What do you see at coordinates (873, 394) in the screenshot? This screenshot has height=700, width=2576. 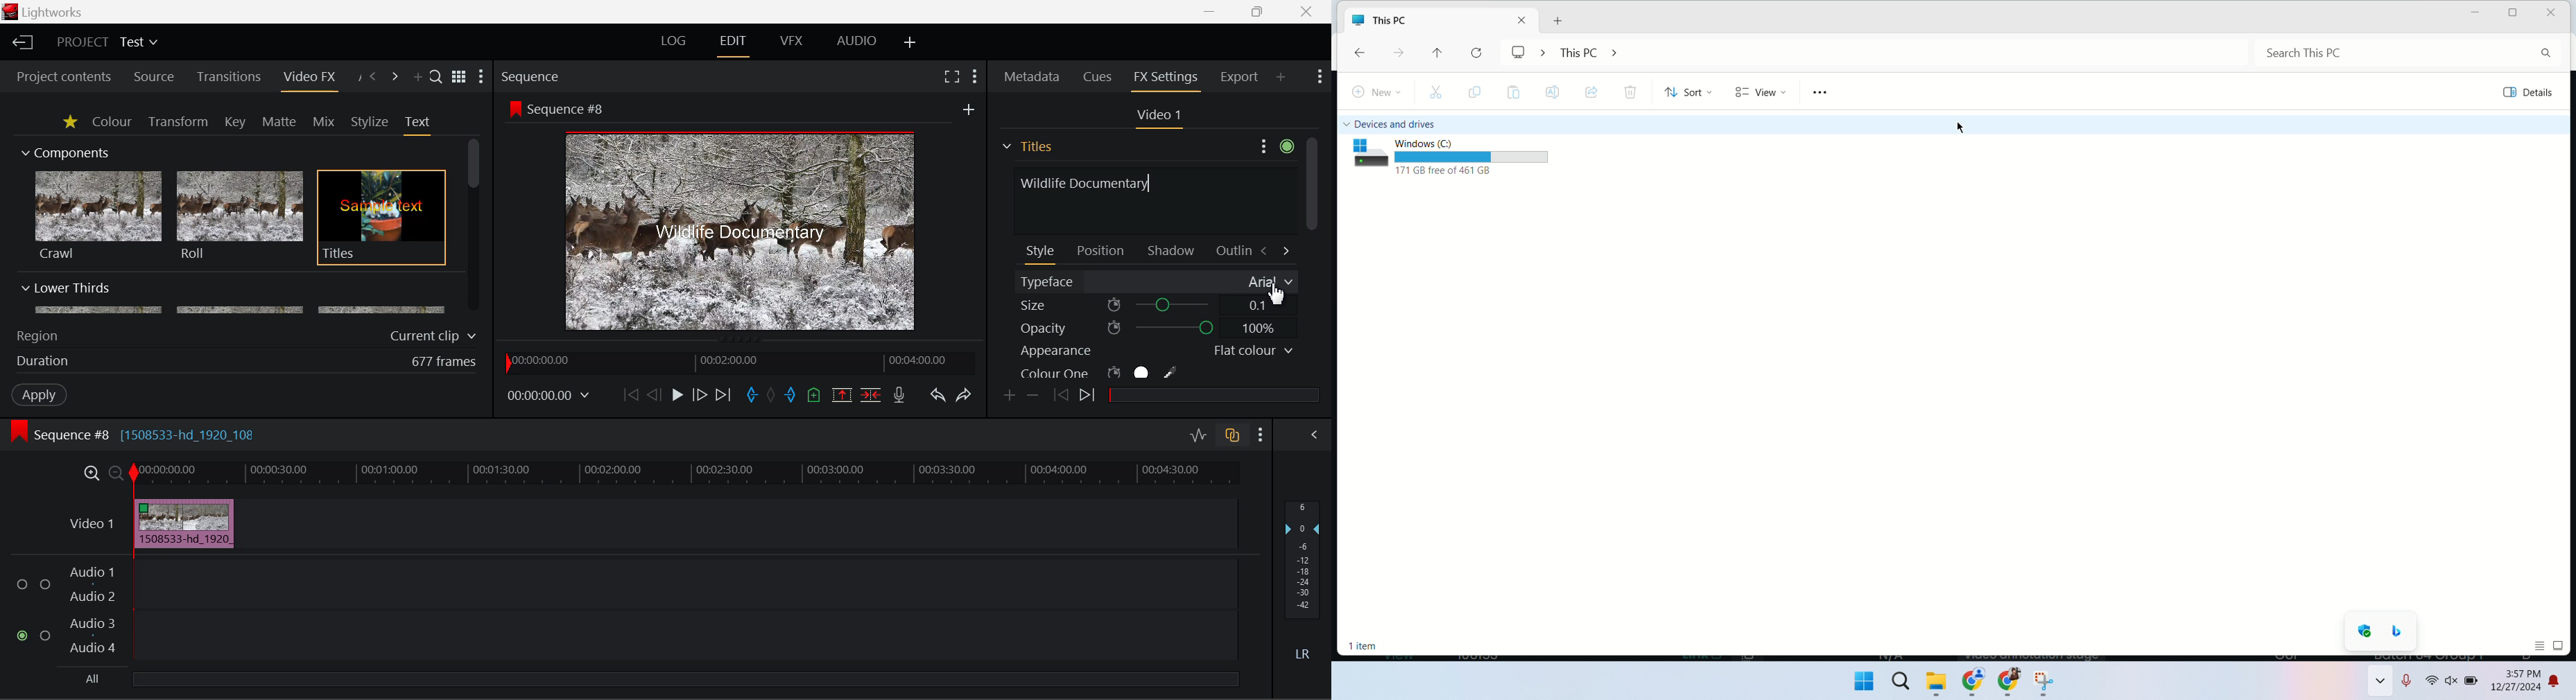 I see `Delete/Cut` at bounding box center [873, 394].